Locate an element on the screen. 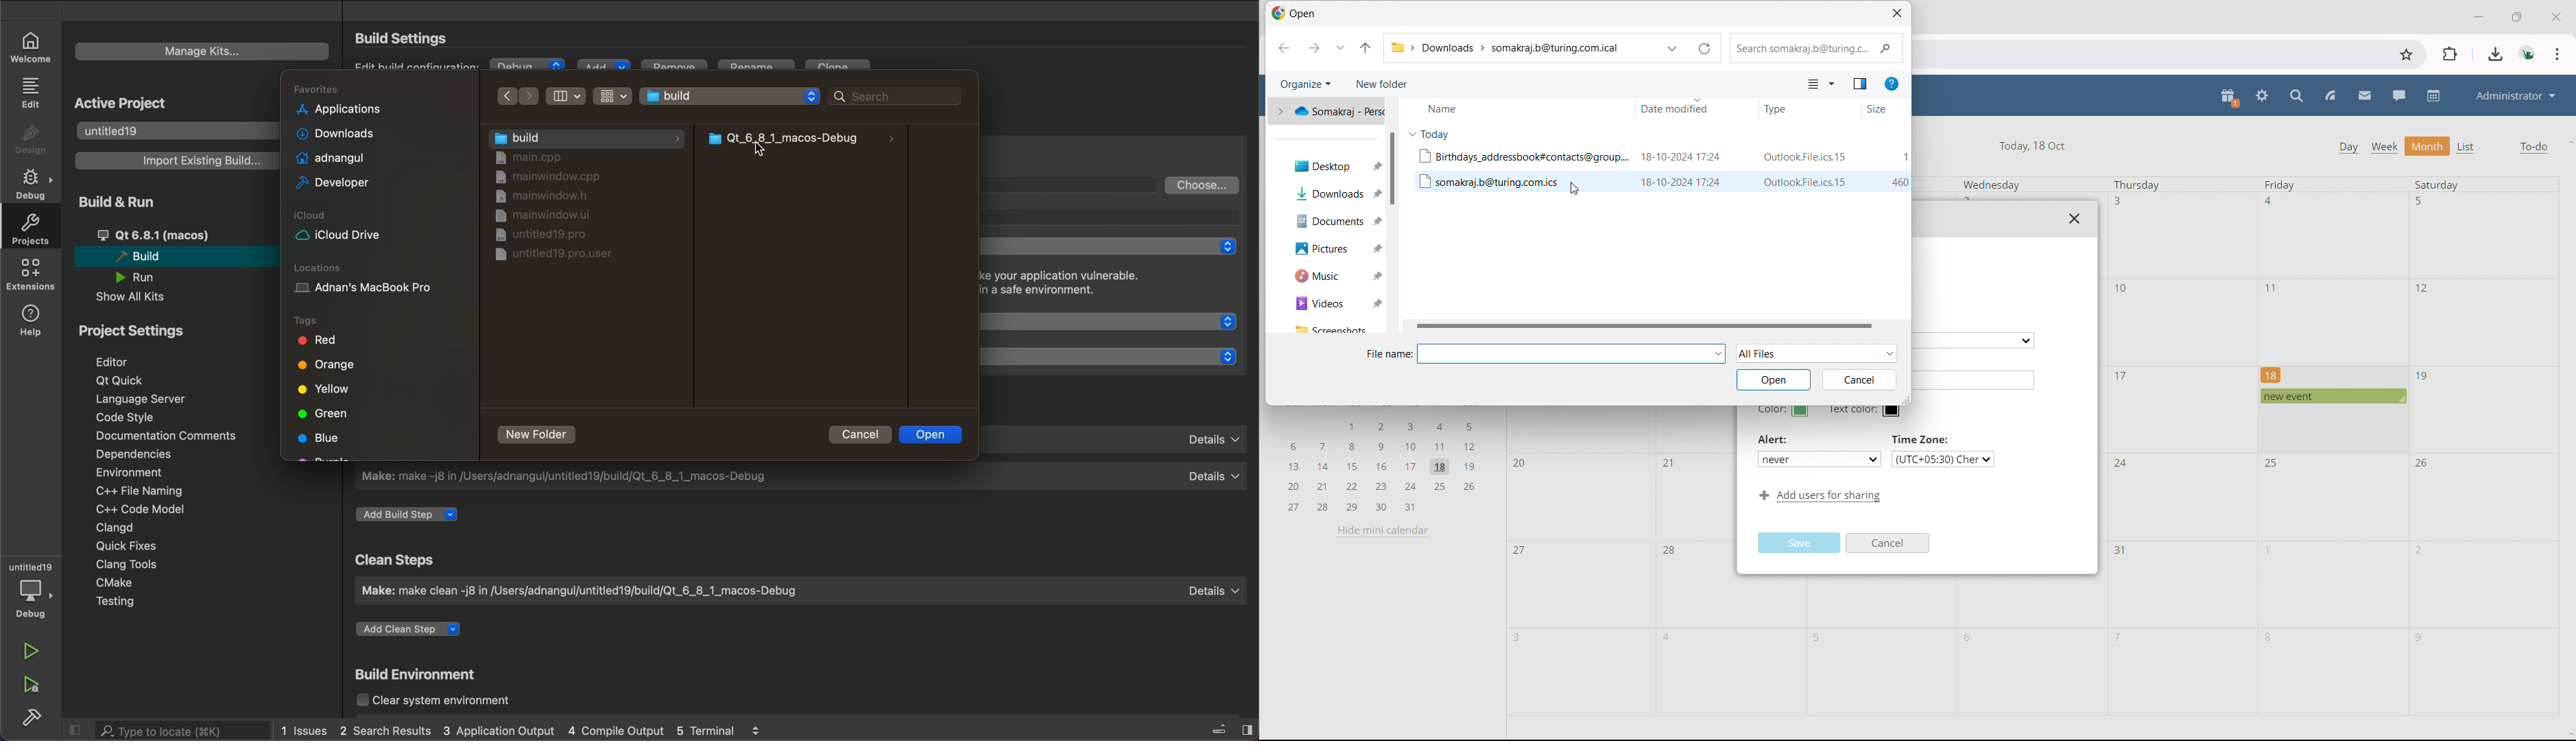 This screenshot has width=2576, height=756. 28 is located at coordinates (1670, 552).